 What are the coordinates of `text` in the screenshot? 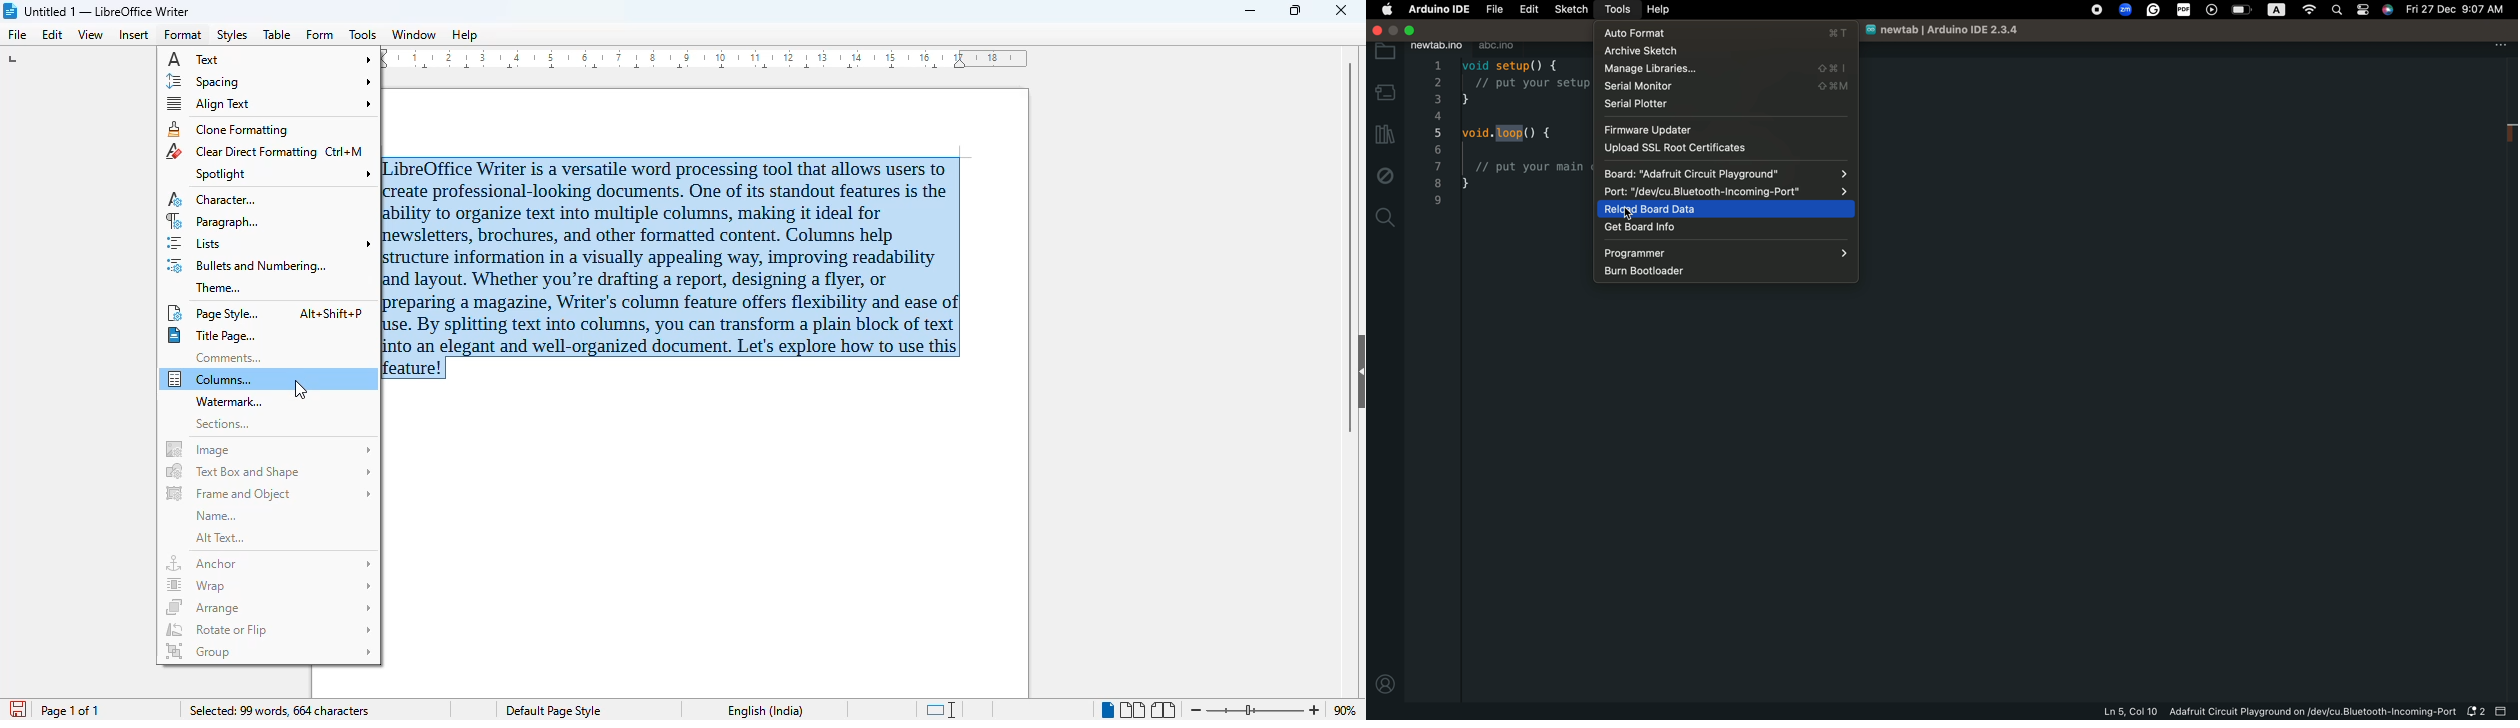 It's located at (271, 60).